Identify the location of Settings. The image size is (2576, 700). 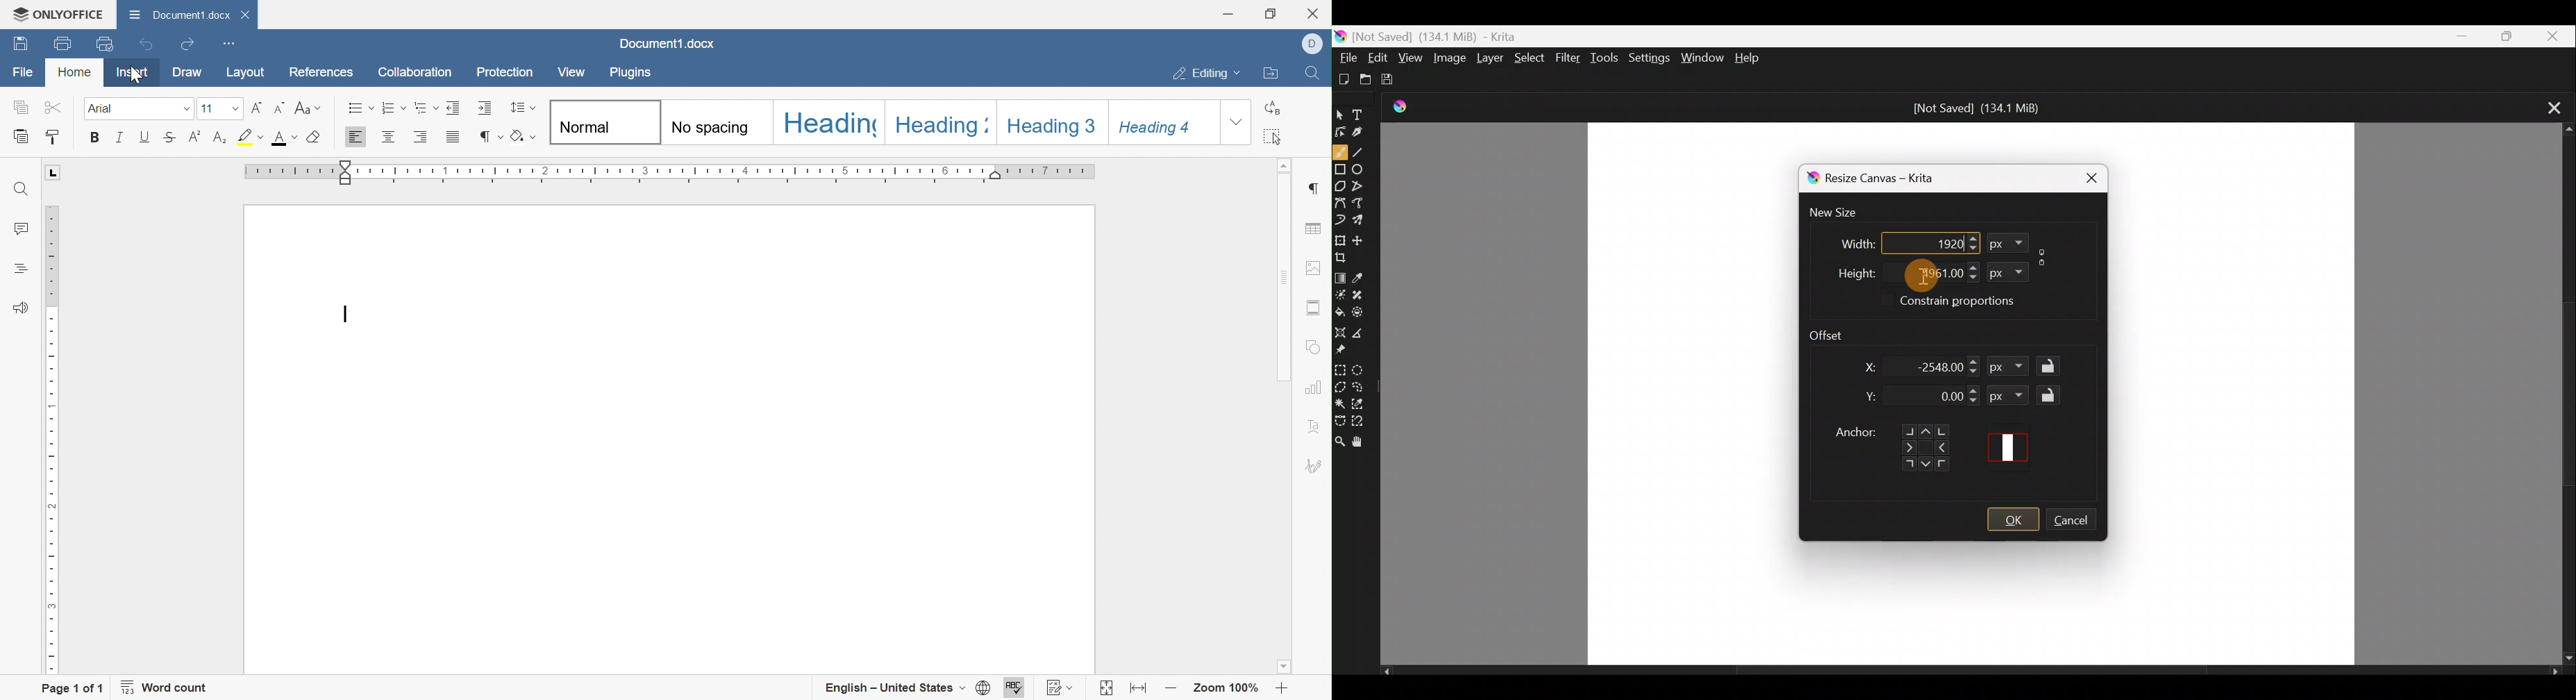
(1647, 58).